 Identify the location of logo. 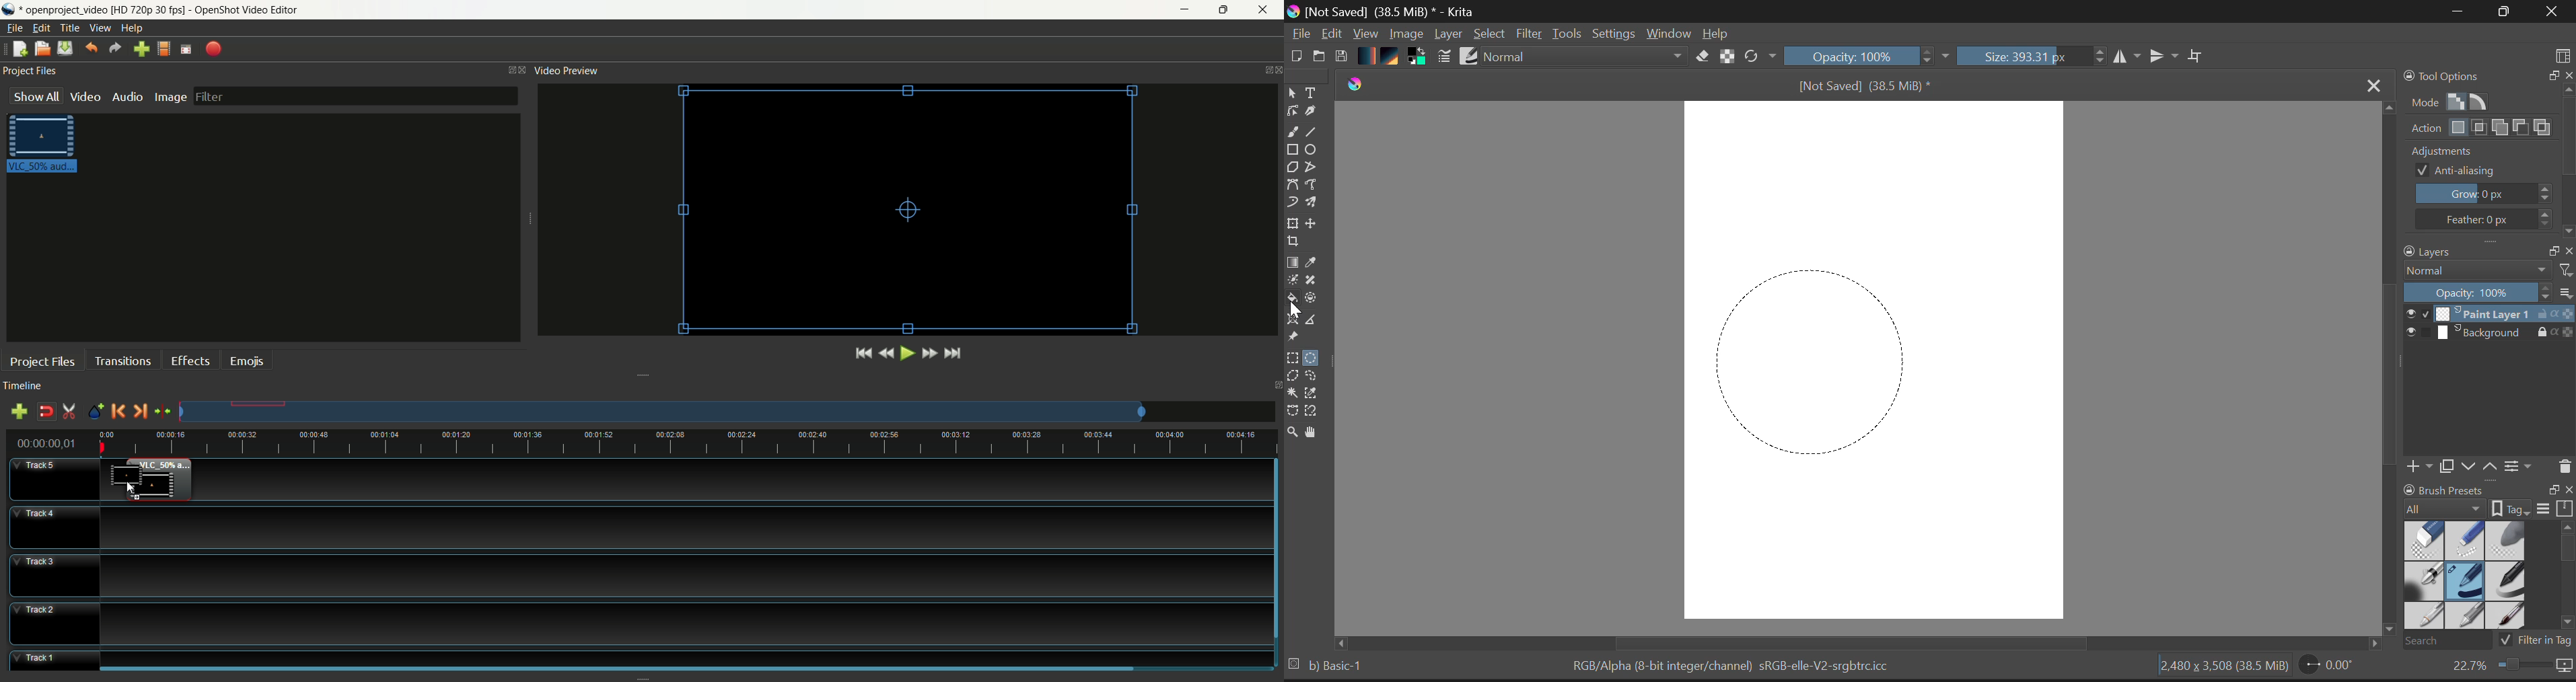
(11, 11).